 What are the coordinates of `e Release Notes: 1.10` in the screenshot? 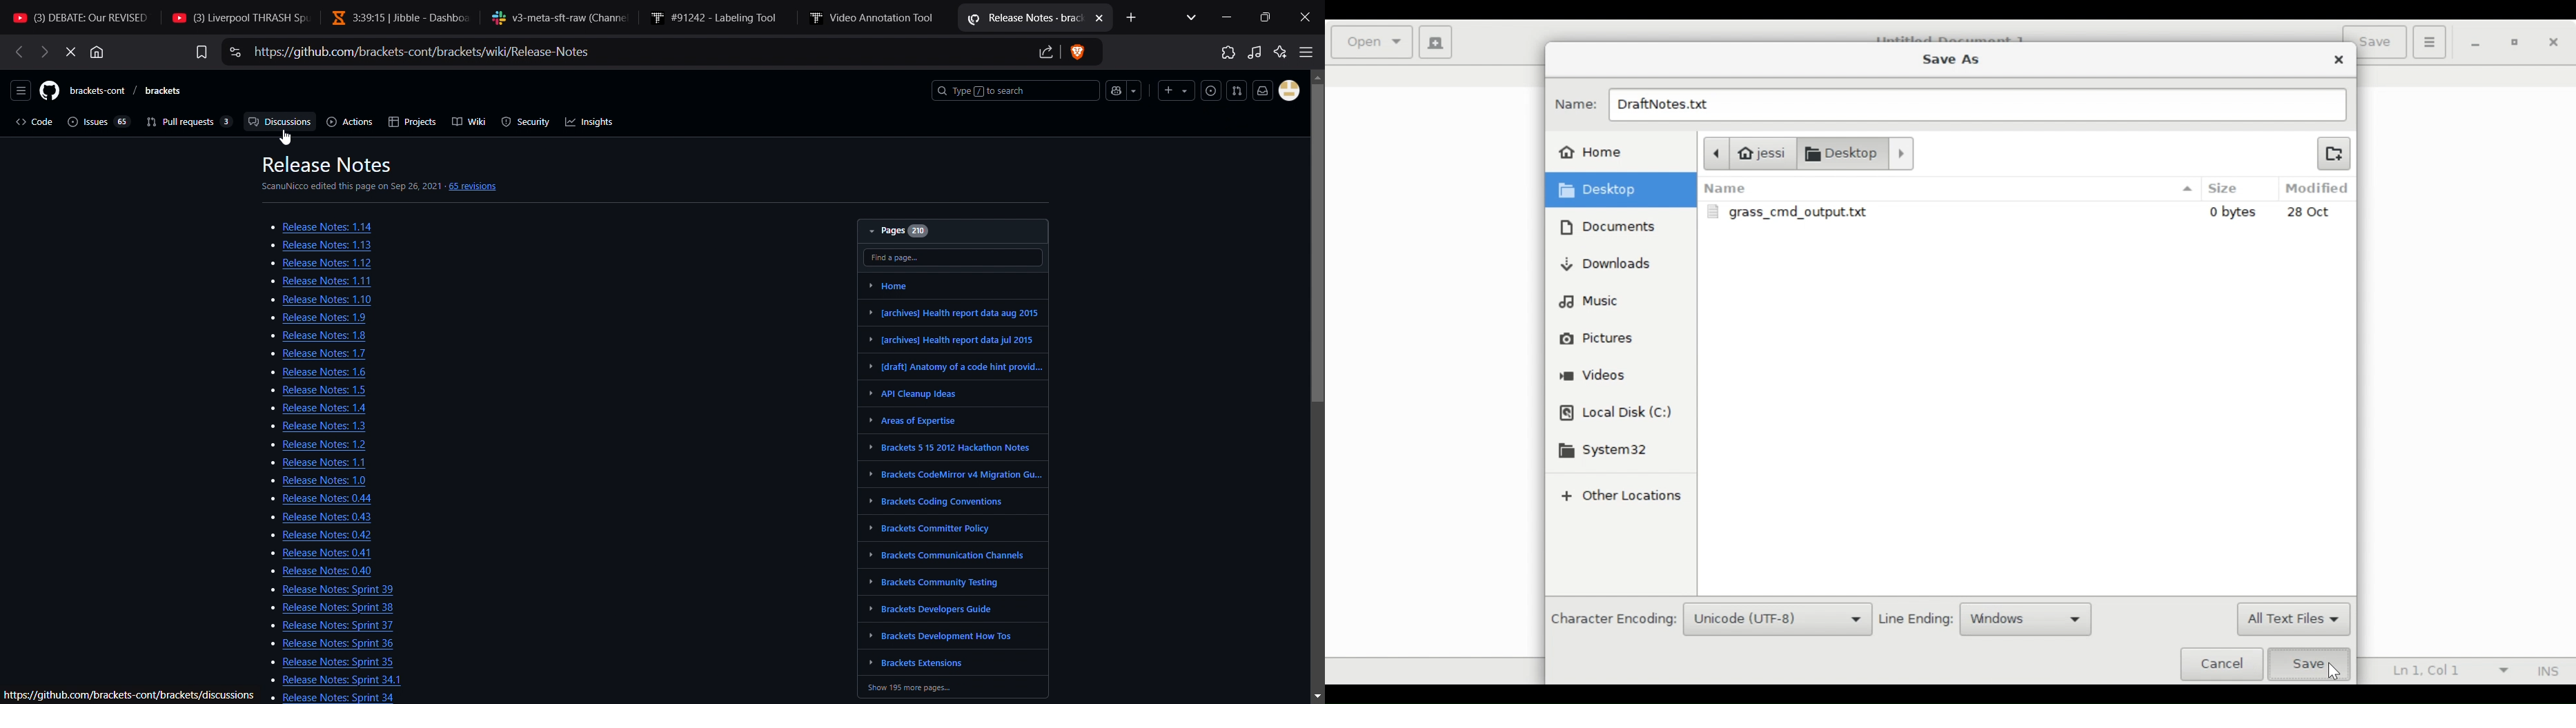 It's located at (313, 300).